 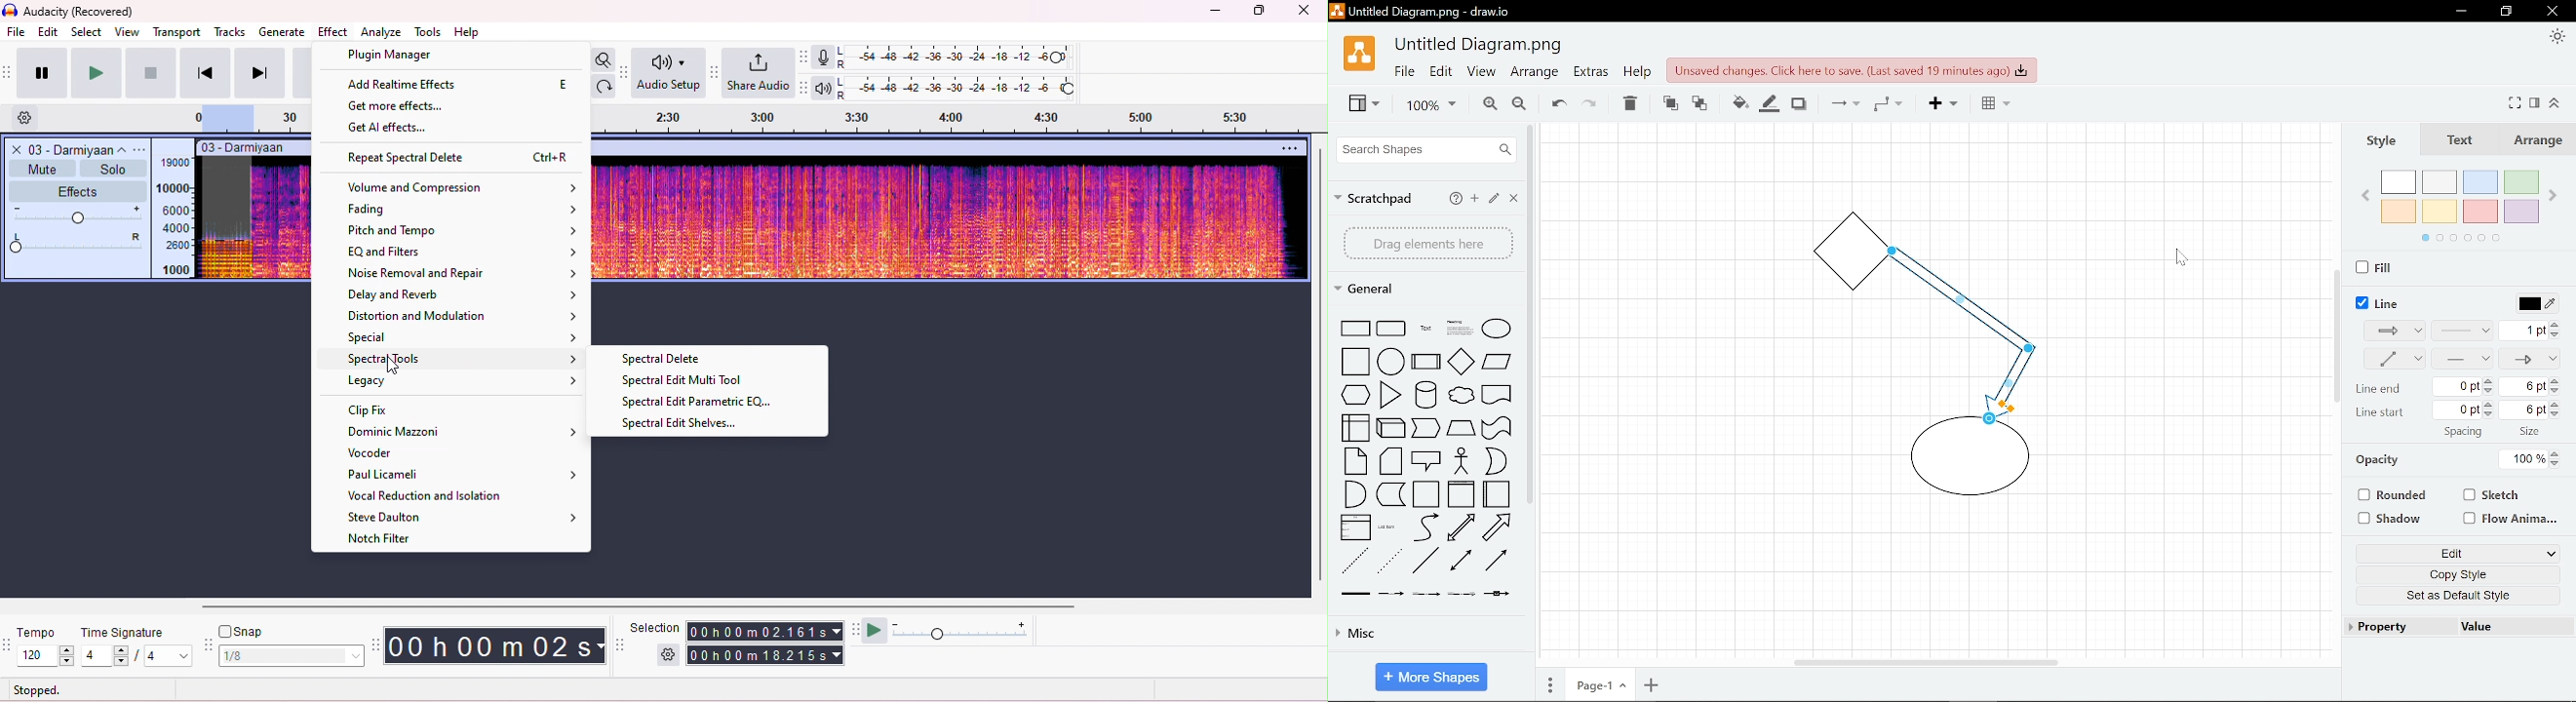 I want to click on shape, so click(x=1503, y=527).